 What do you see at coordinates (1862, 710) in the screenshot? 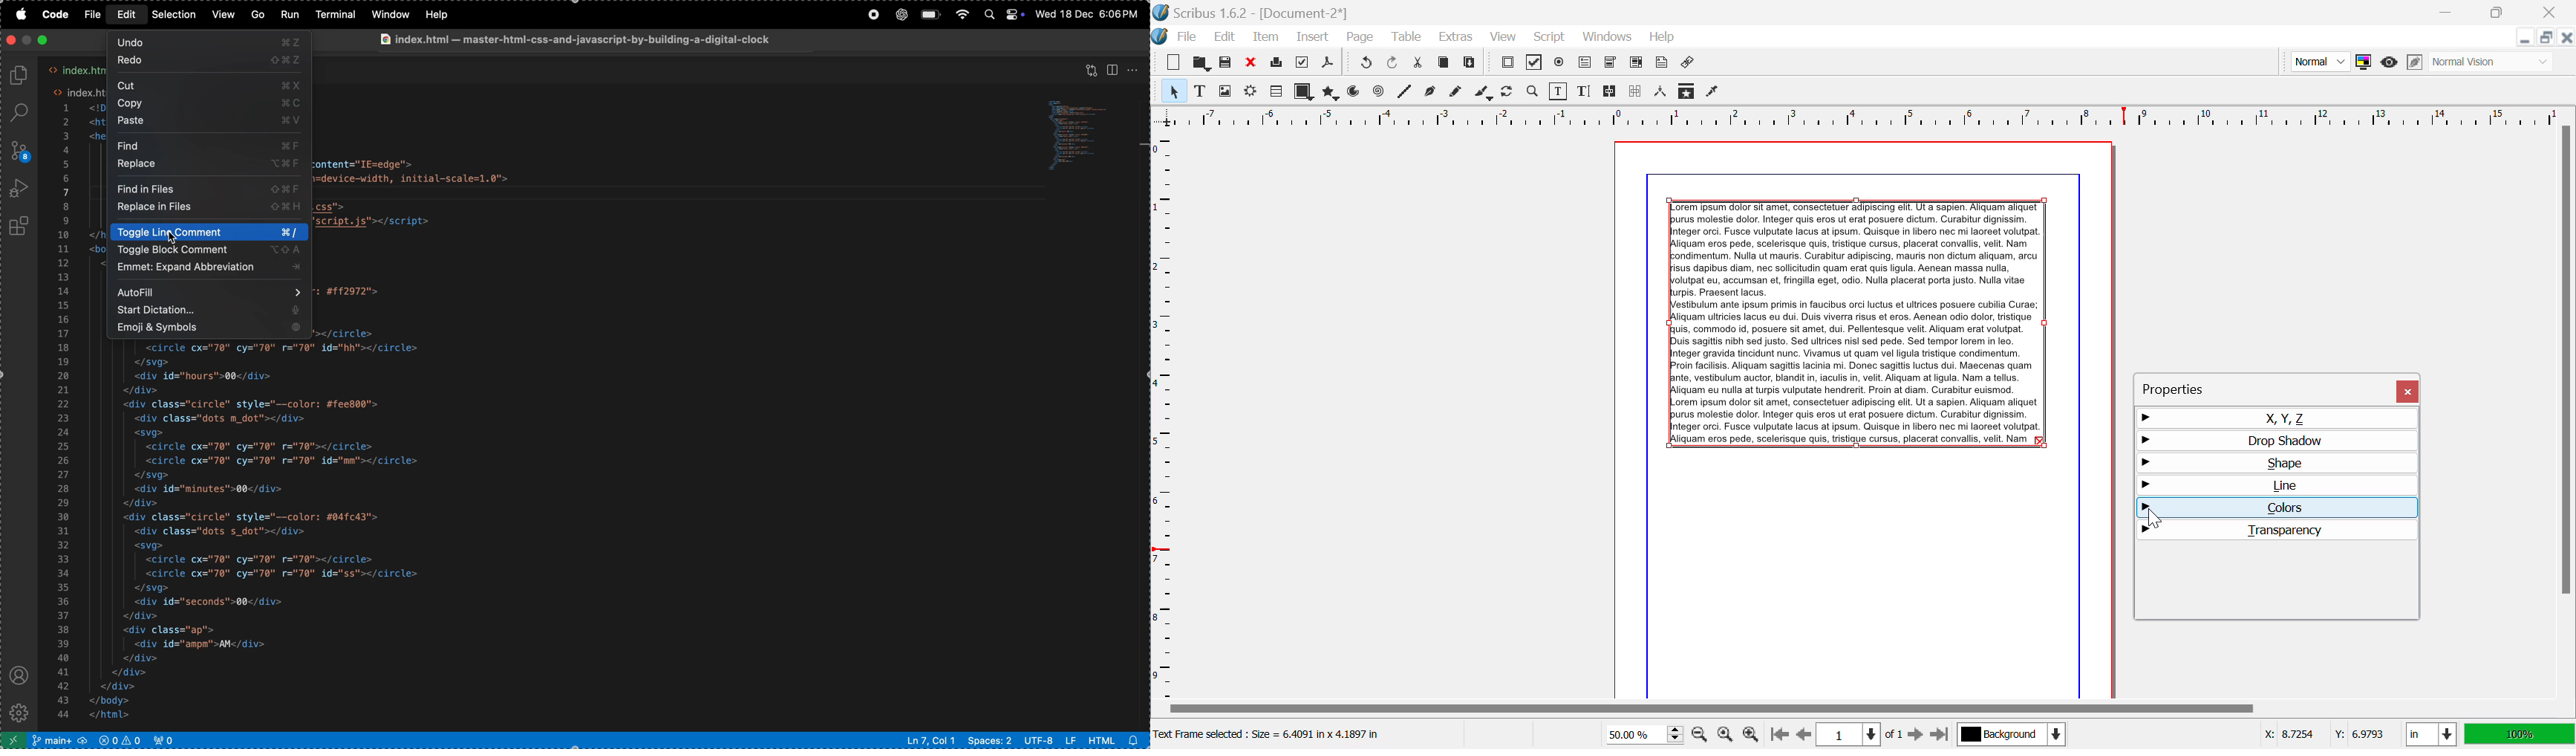
I see `Scroll Bar` at bounding box center [1862, 710].